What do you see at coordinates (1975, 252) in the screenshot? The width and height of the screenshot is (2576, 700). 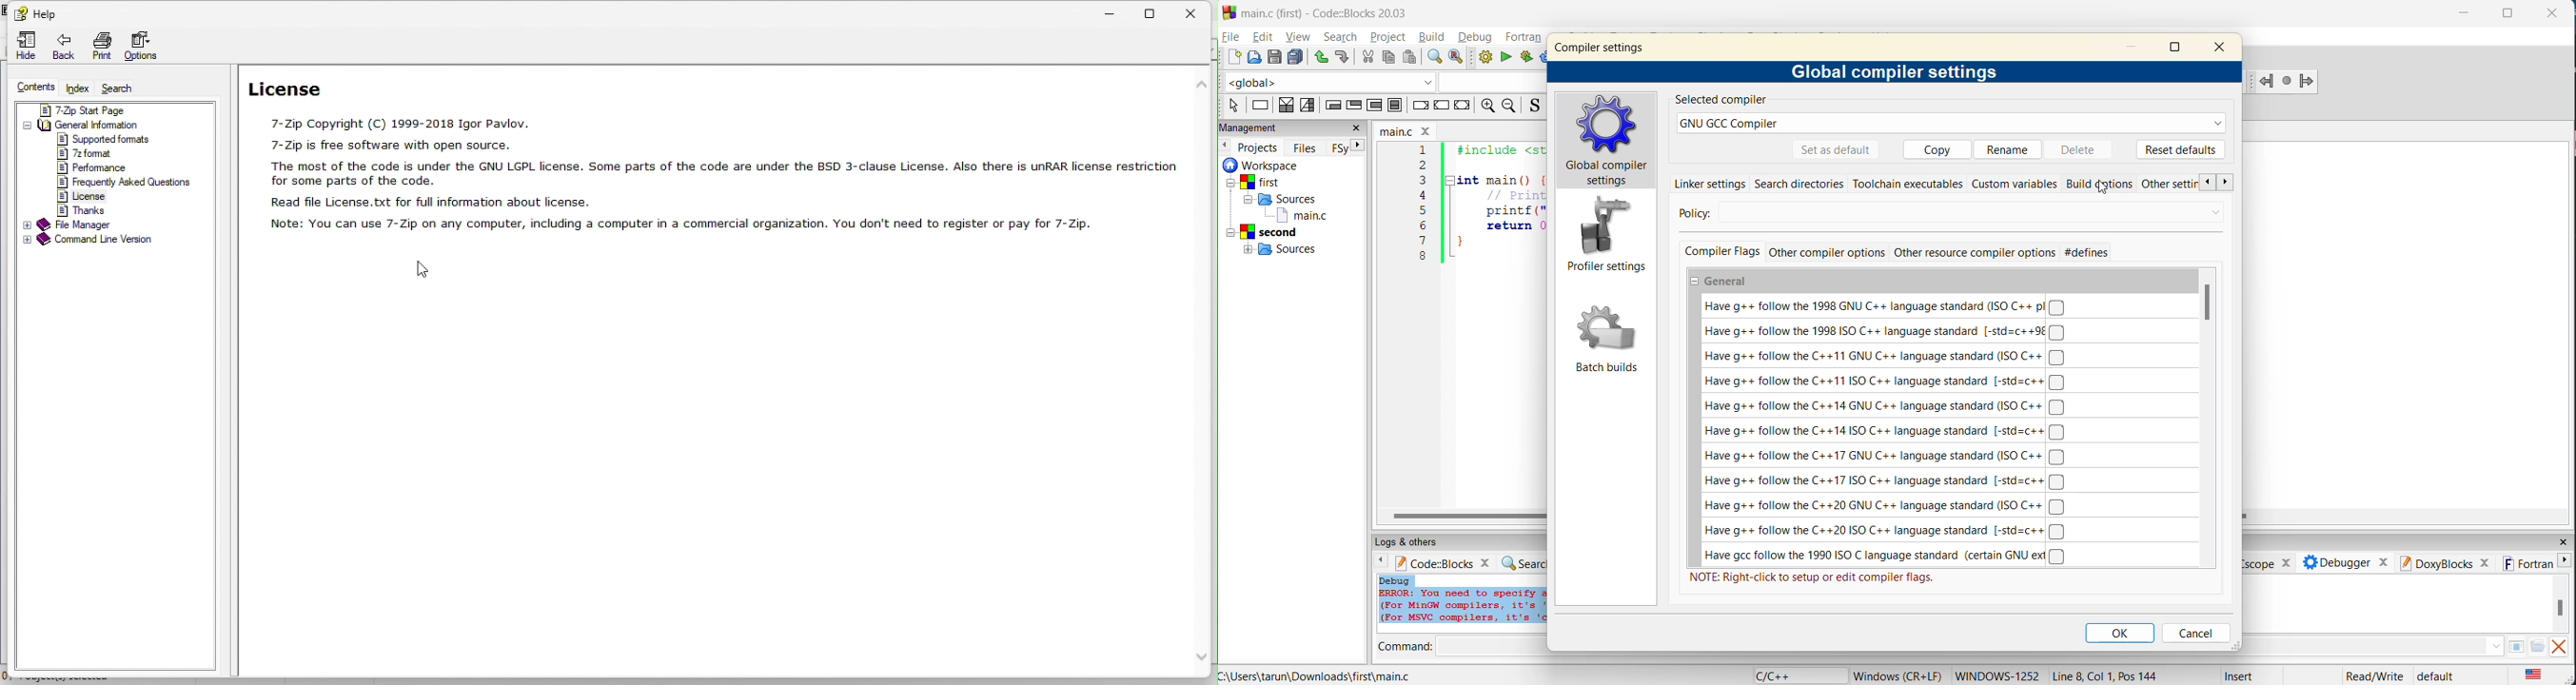 I see `other resource compiler options` at bounding box center [1975, 252].